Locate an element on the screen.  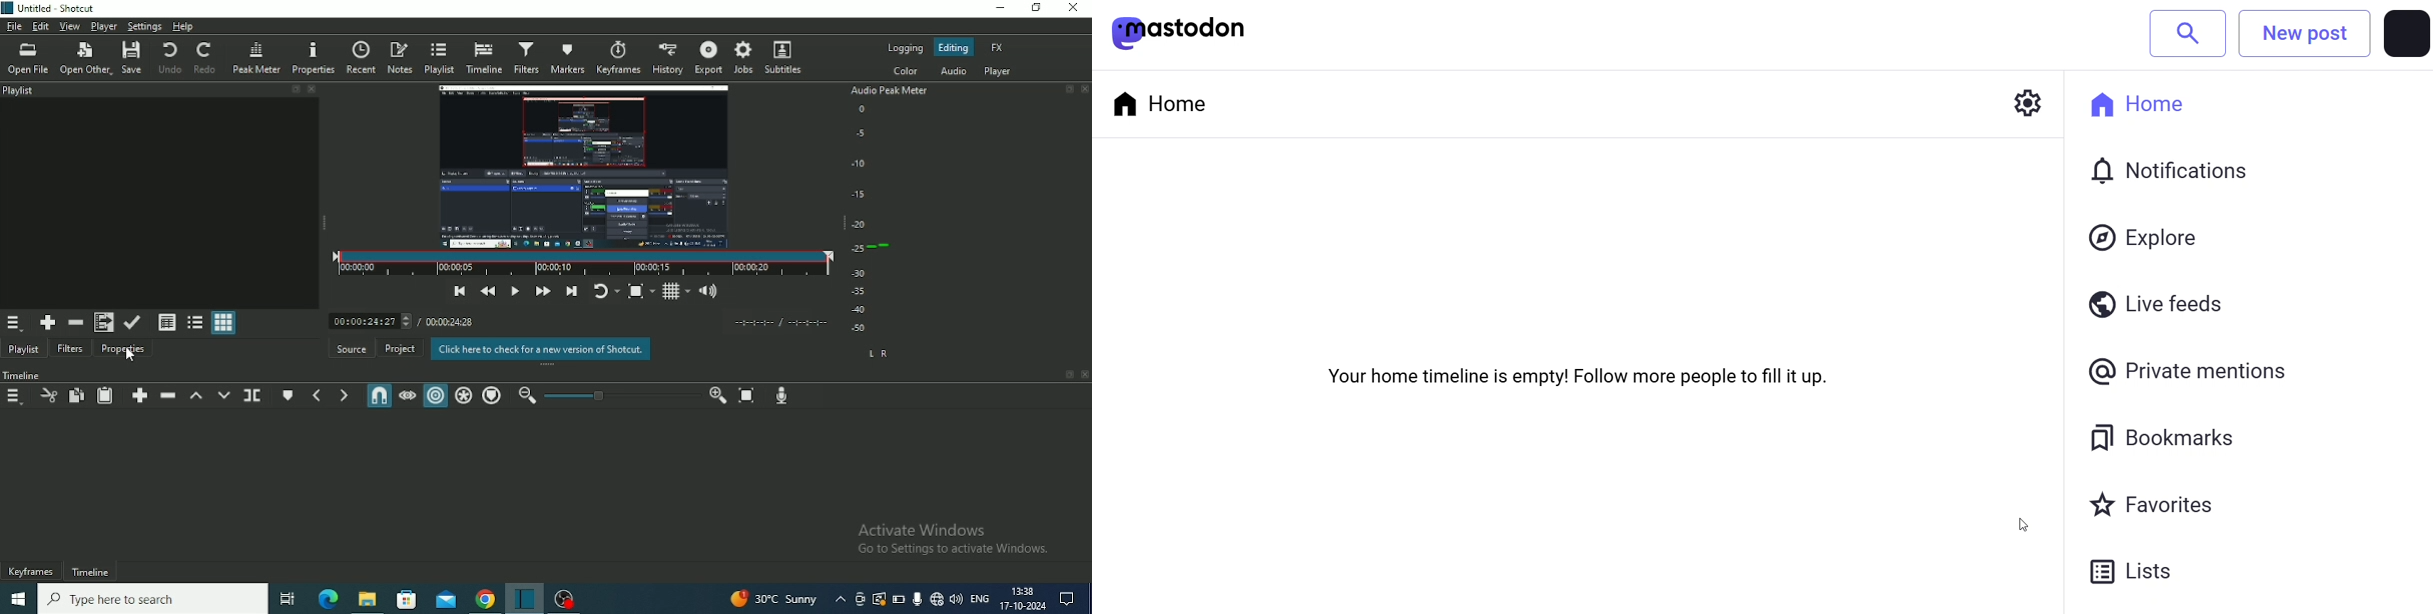
Show all hidden icons is located at coordinates (840, 600).